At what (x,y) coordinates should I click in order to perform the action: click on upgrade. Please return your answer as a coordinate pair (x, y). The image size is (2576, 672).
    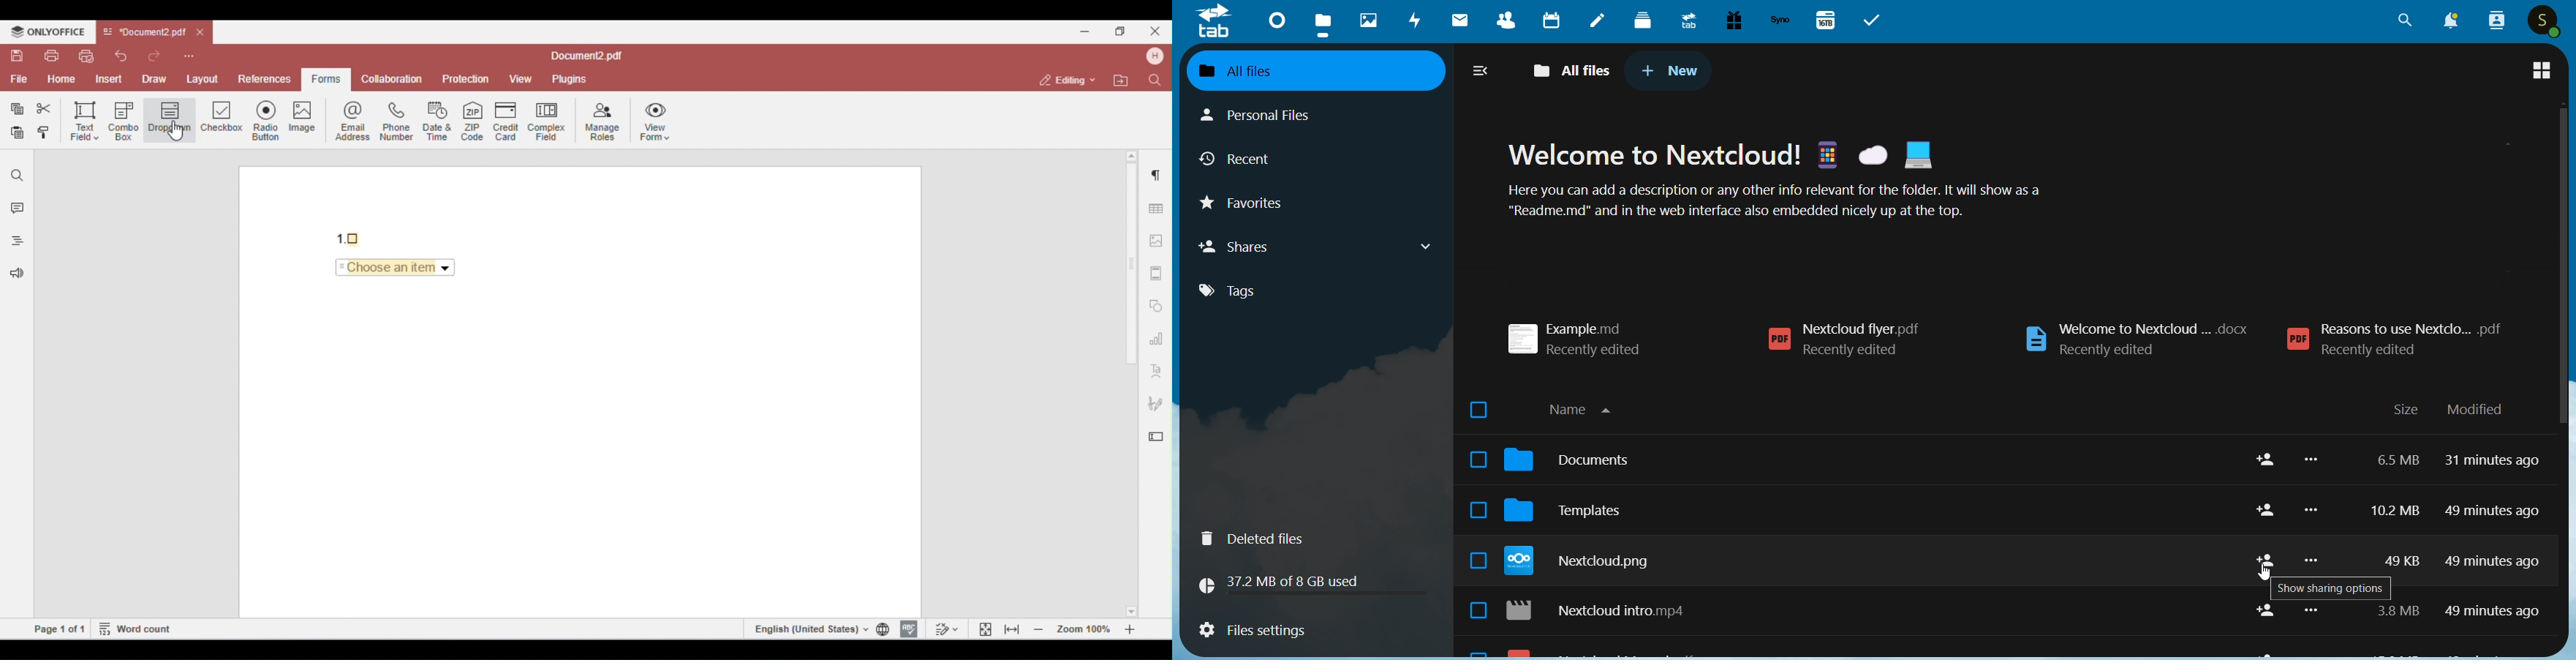
    Looking at the image, I should click on (1686, 20).